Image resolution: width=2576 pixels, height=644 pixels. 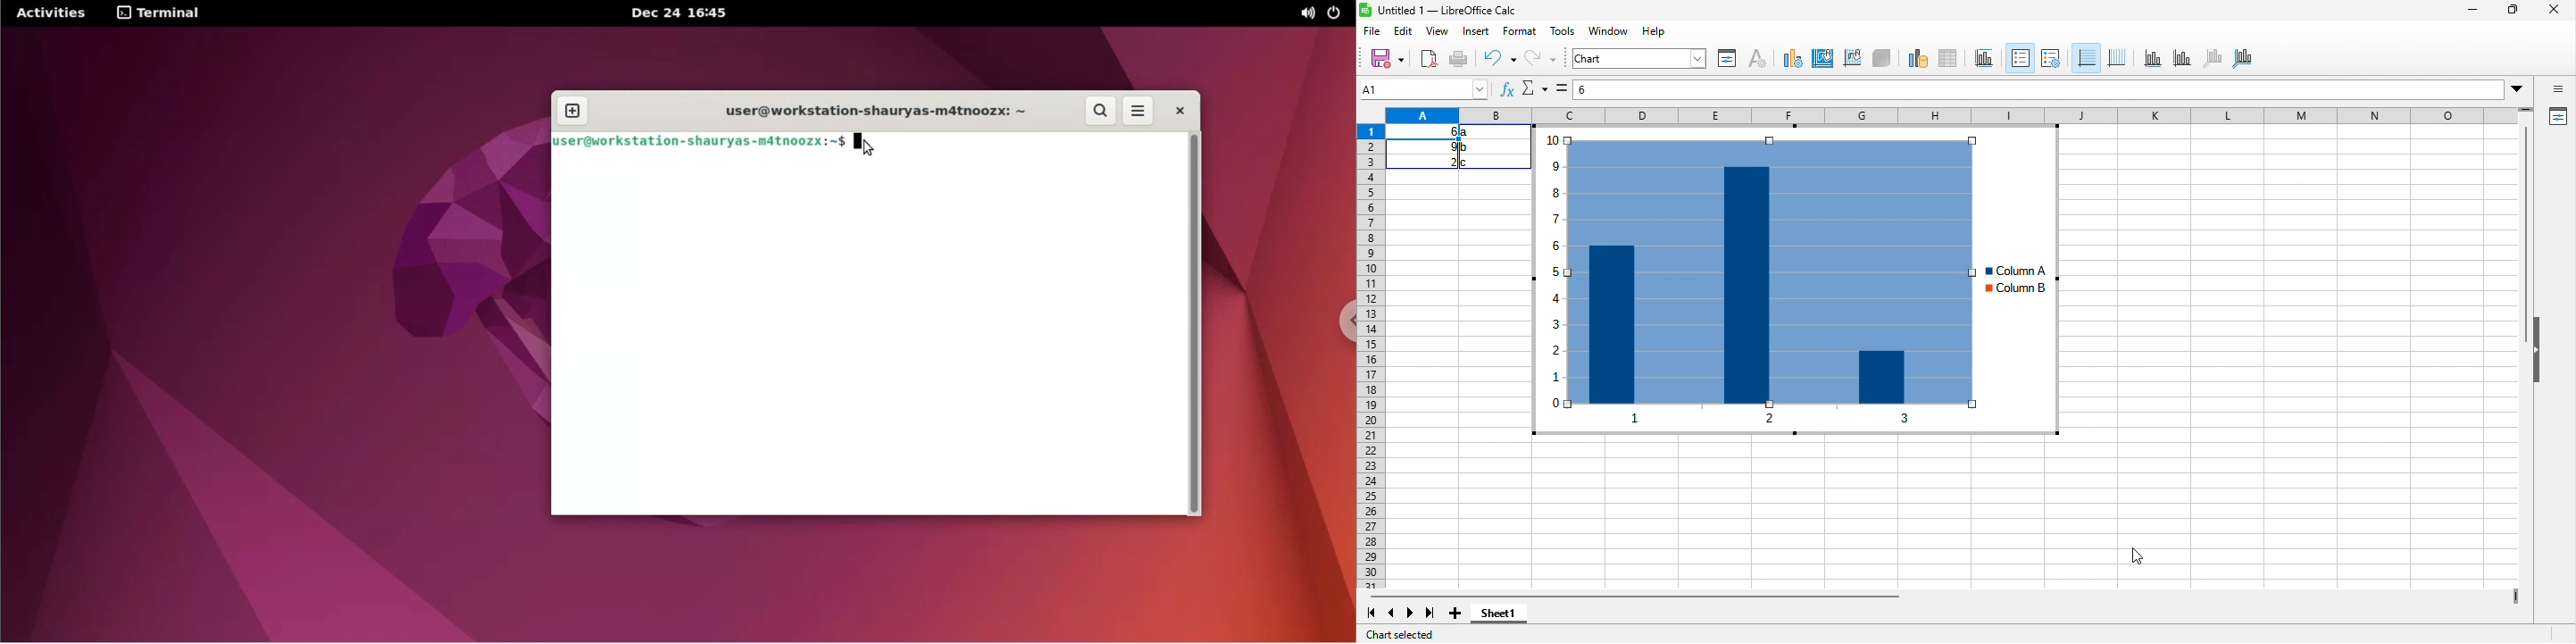 I want to click on close, so click(x=2556, y=11).